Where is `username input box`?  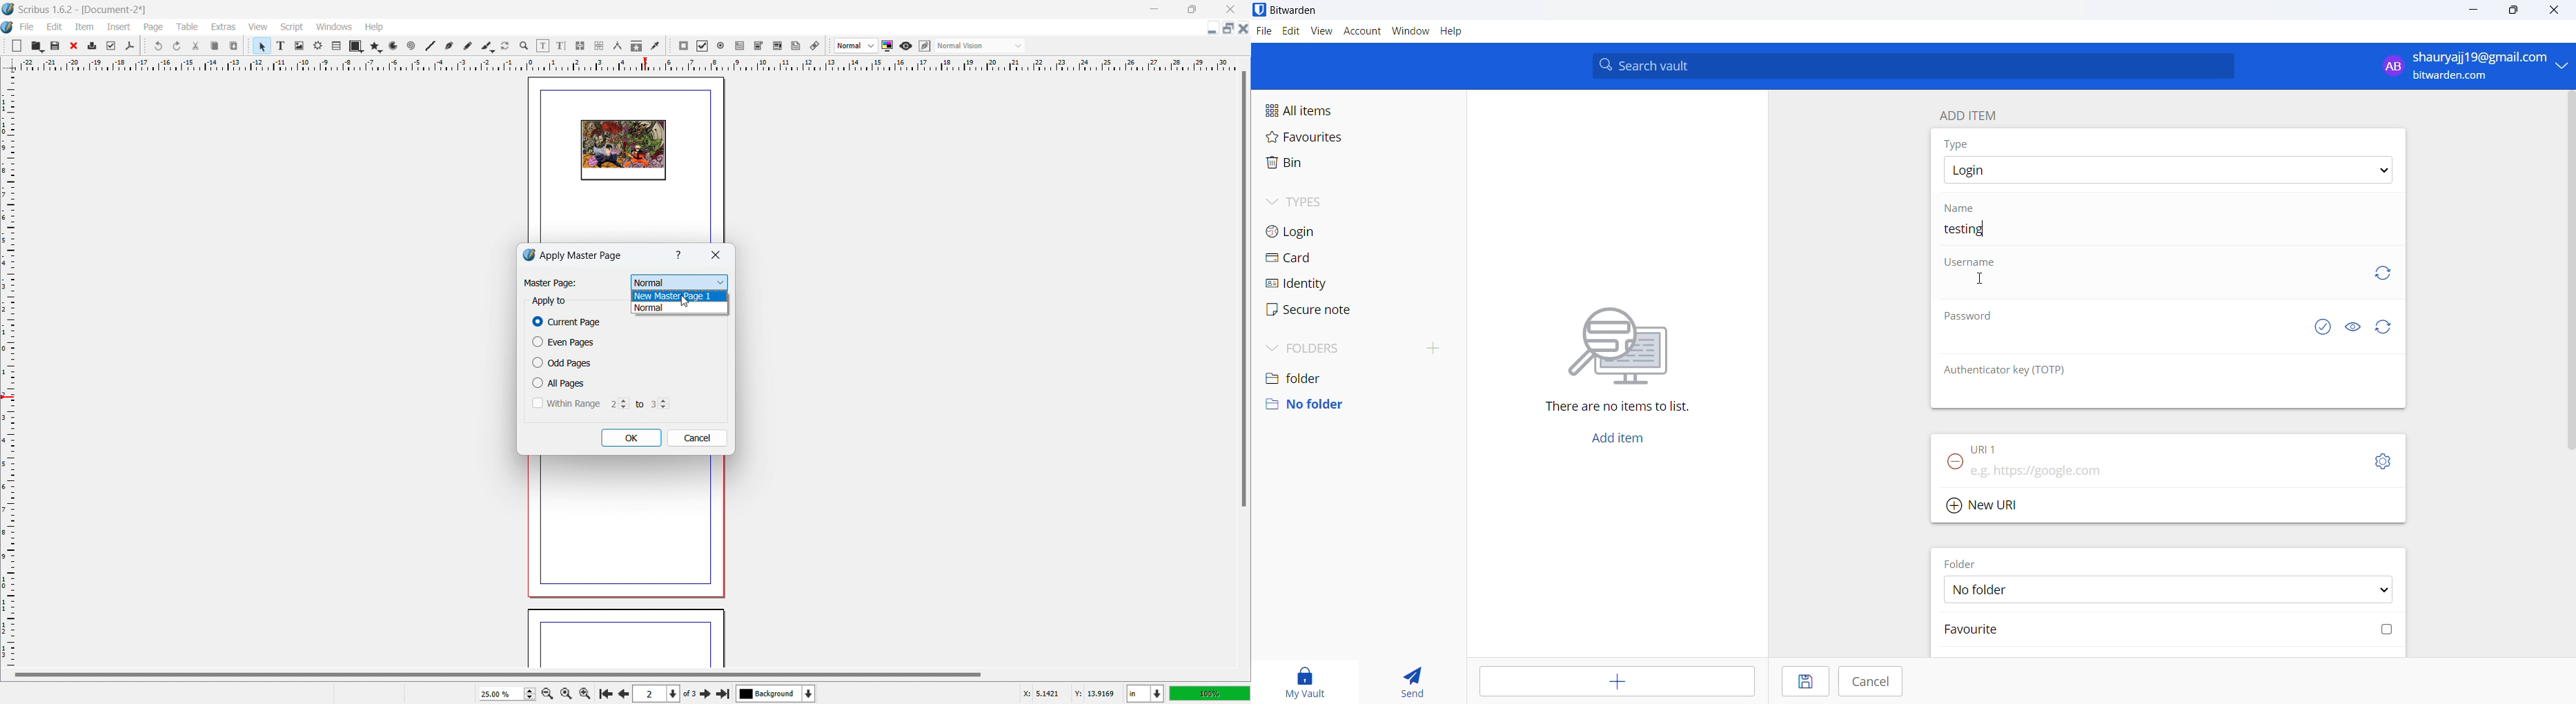
username input box is located at coordinates (2144, 287).